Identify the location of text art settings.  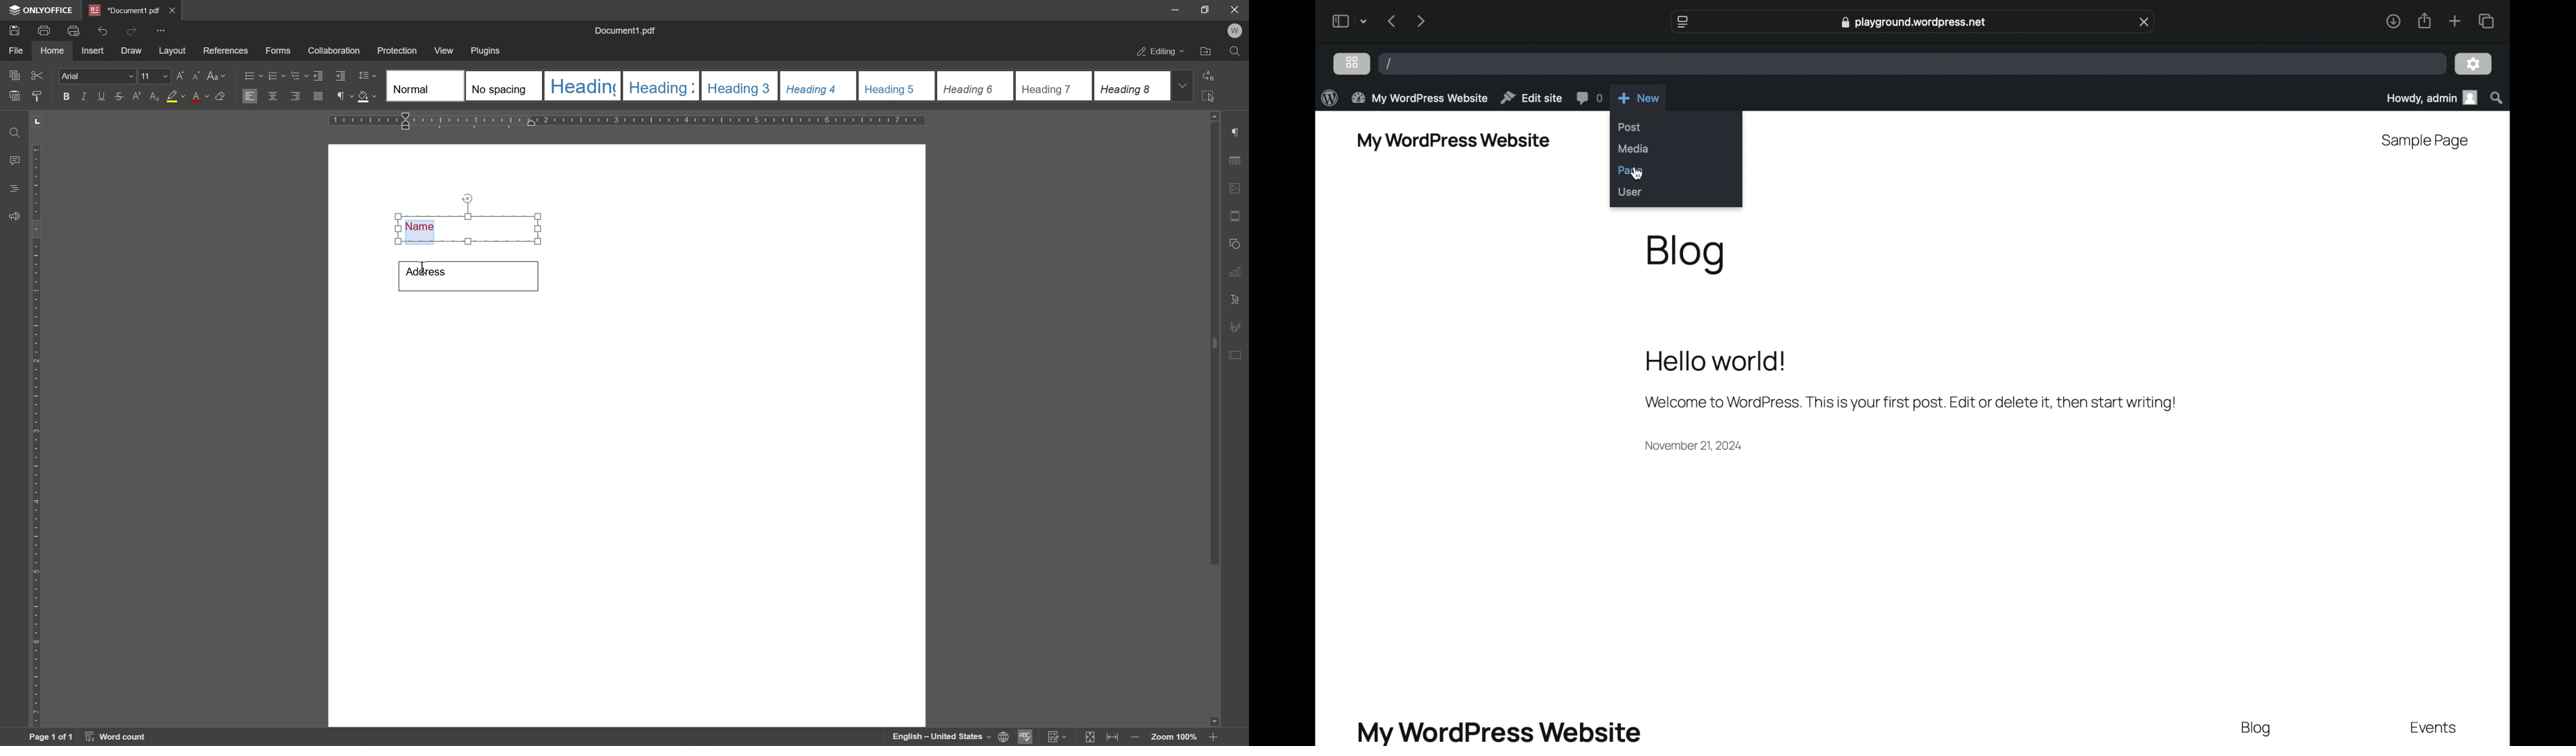
(1236, 298).